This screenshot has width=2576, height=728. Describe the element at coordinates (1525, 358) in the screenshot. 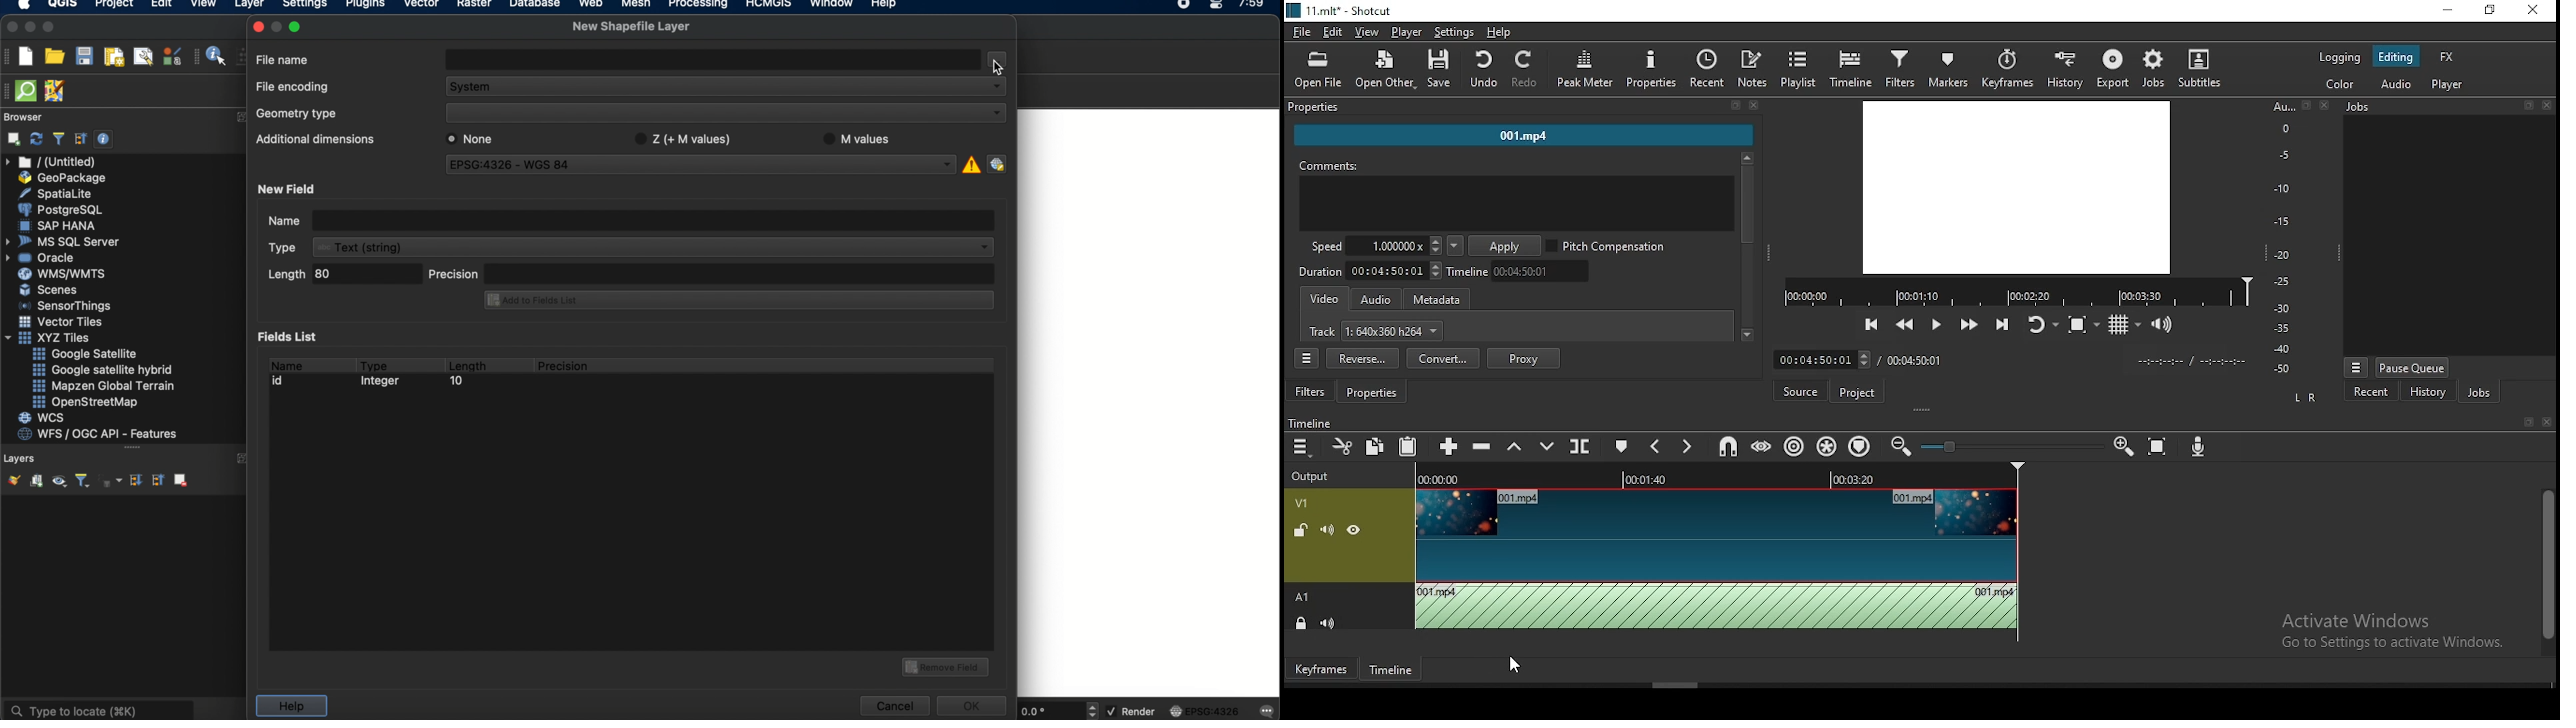

I see `proxy` at that location.